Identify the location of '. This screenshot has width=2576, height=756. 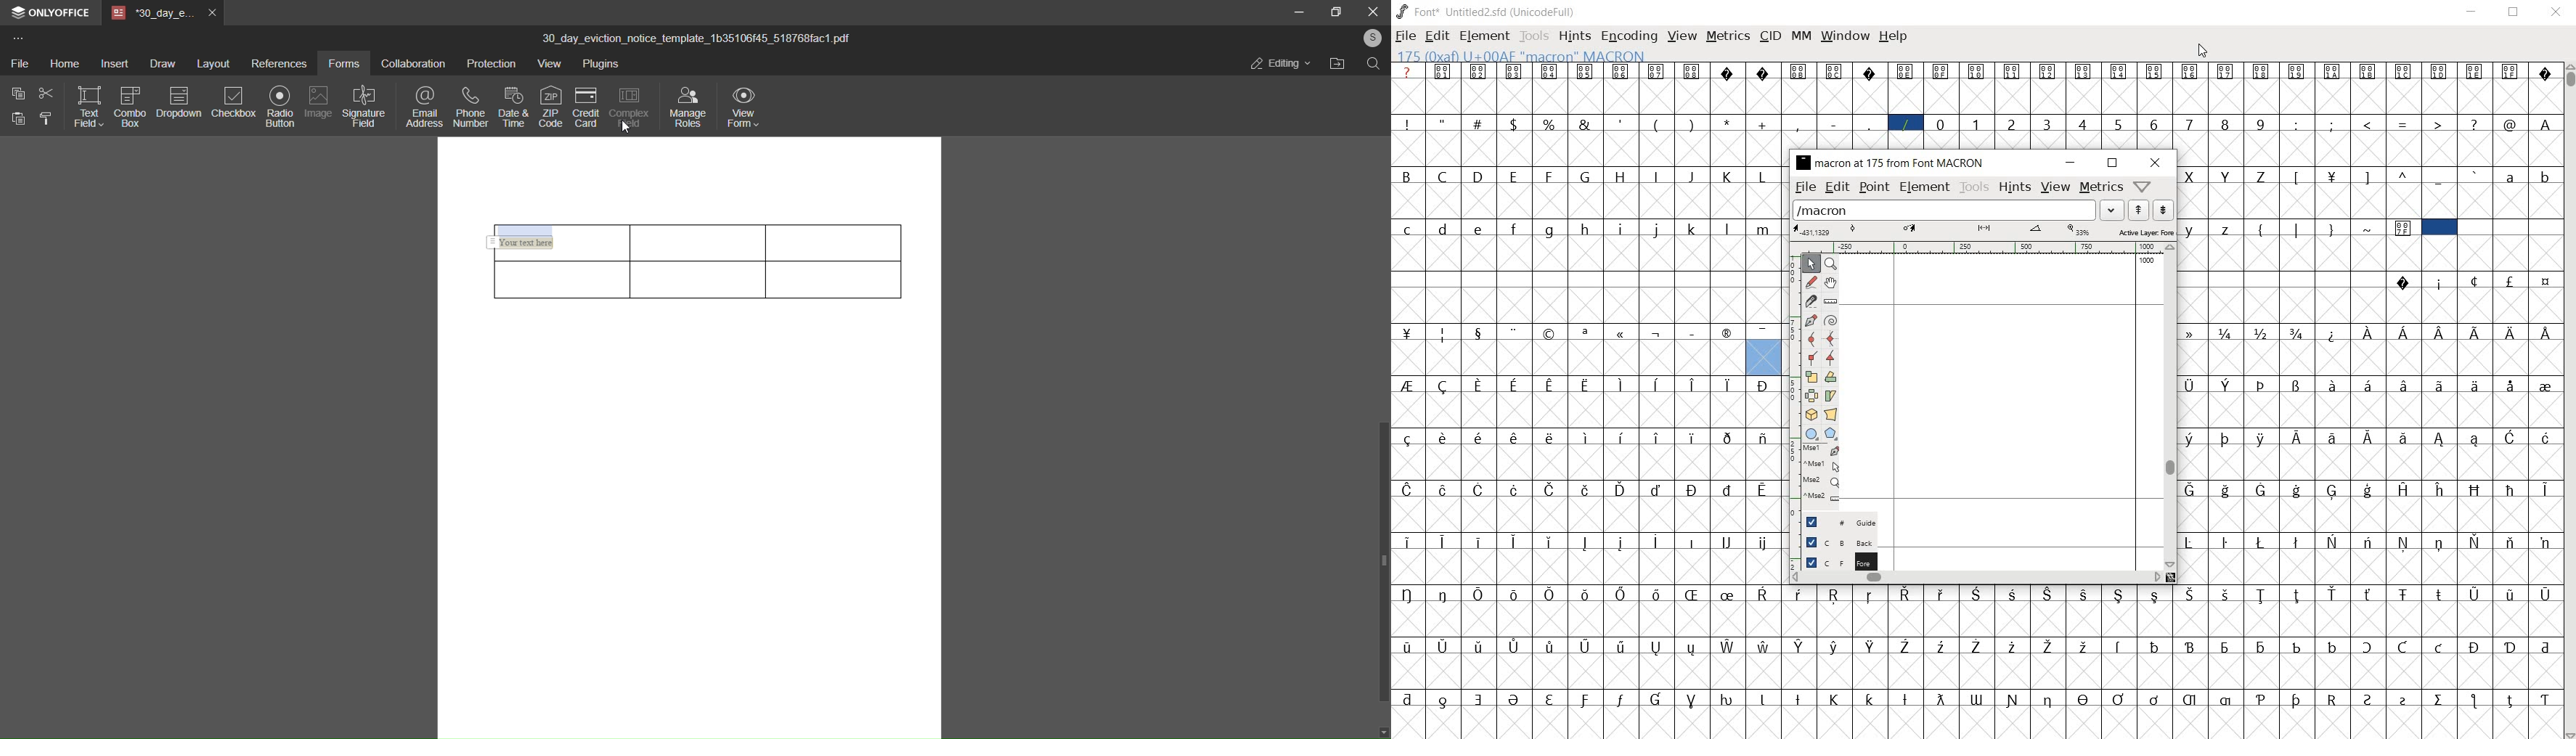
(1621, 124).